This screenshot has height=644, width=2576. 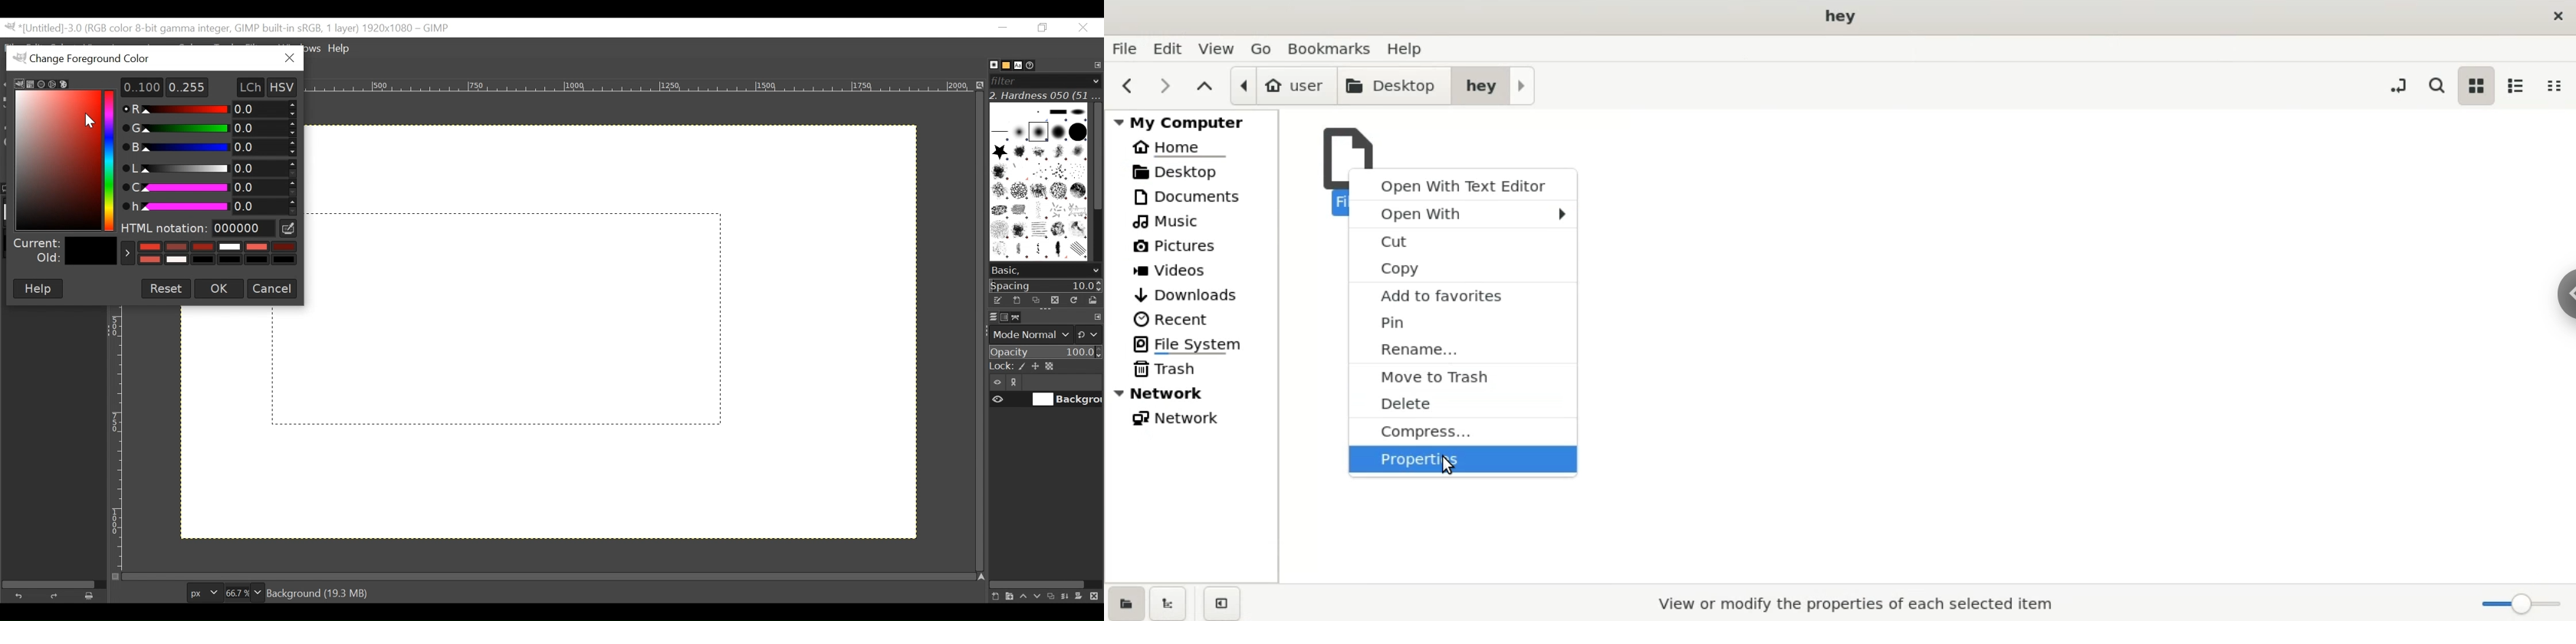 I want to click on Hue, so click(x=206, y=205).